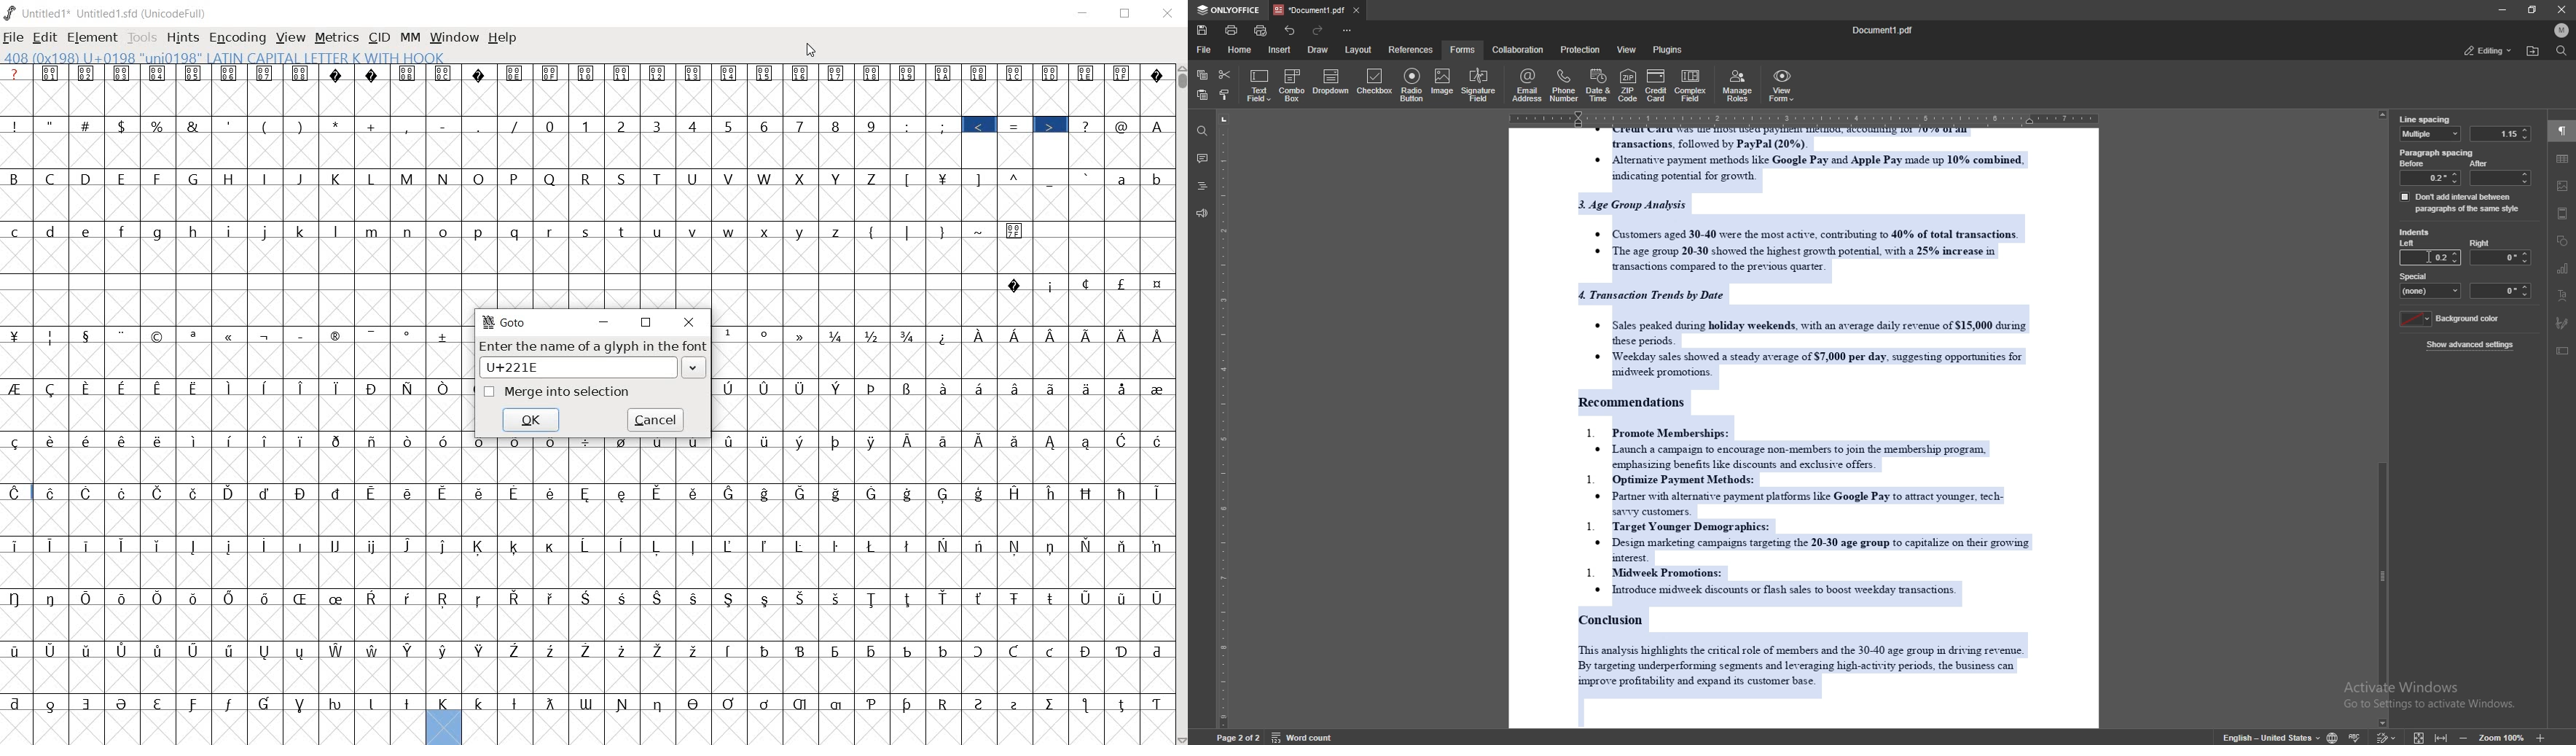 This screenshot has height=756, width=2576. Describe the element at coordinates (1739, 85) in the screenshot. I see `manage roles` at that location.